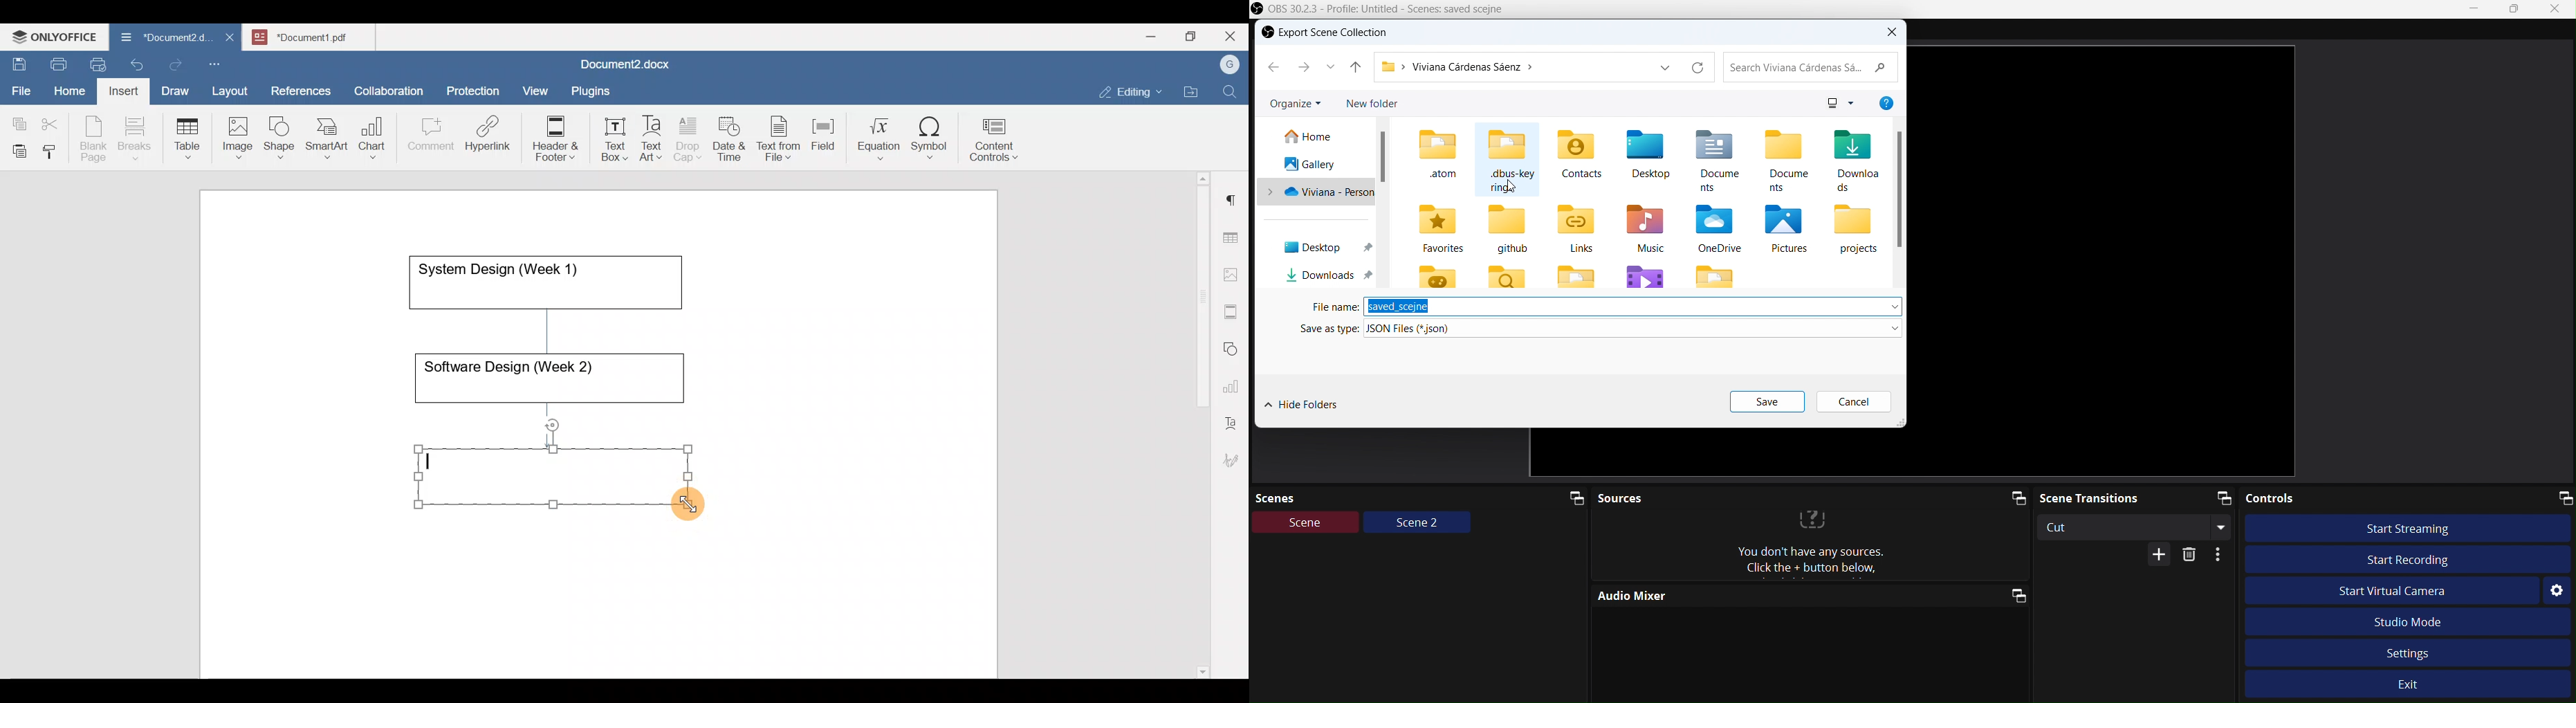 The width and height of the screenshot is (2576, 728). What do you see at coordinates (16, 148) in the screenshot?
I see `Paste` at bounding box center [16, 148].